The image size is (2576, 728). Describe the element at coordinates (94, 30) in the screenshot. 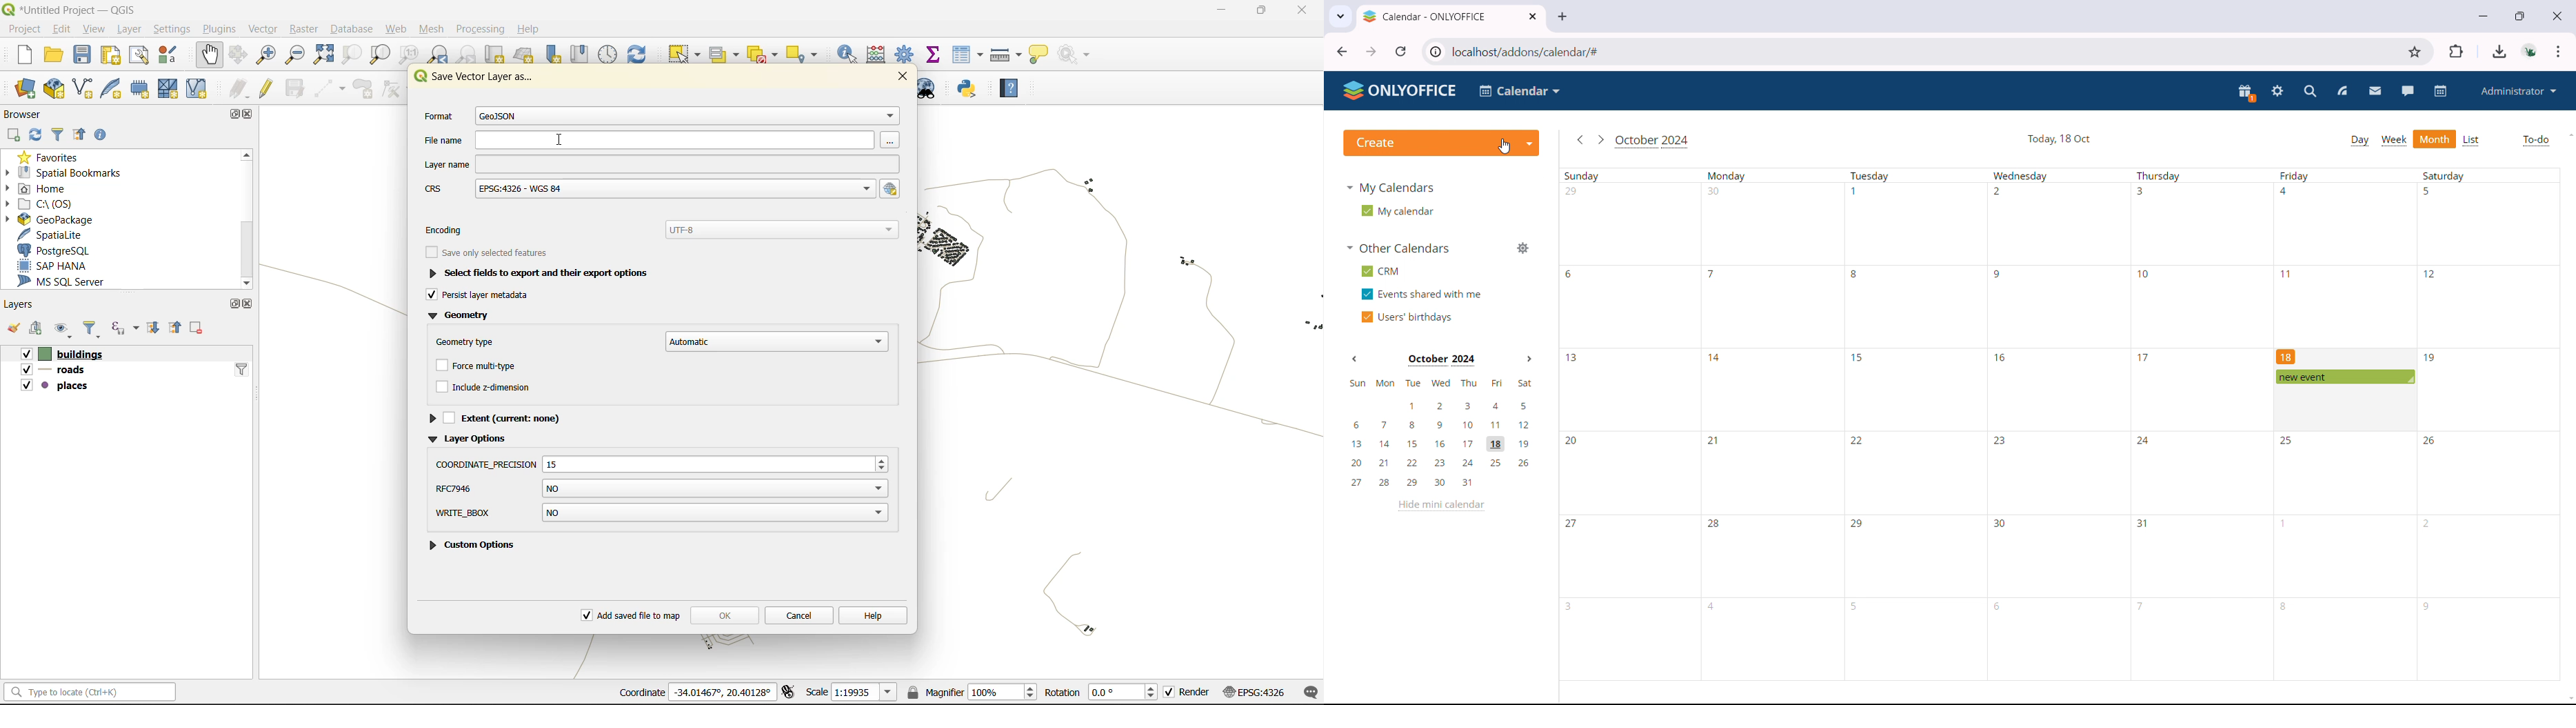

I see `view` at that location.